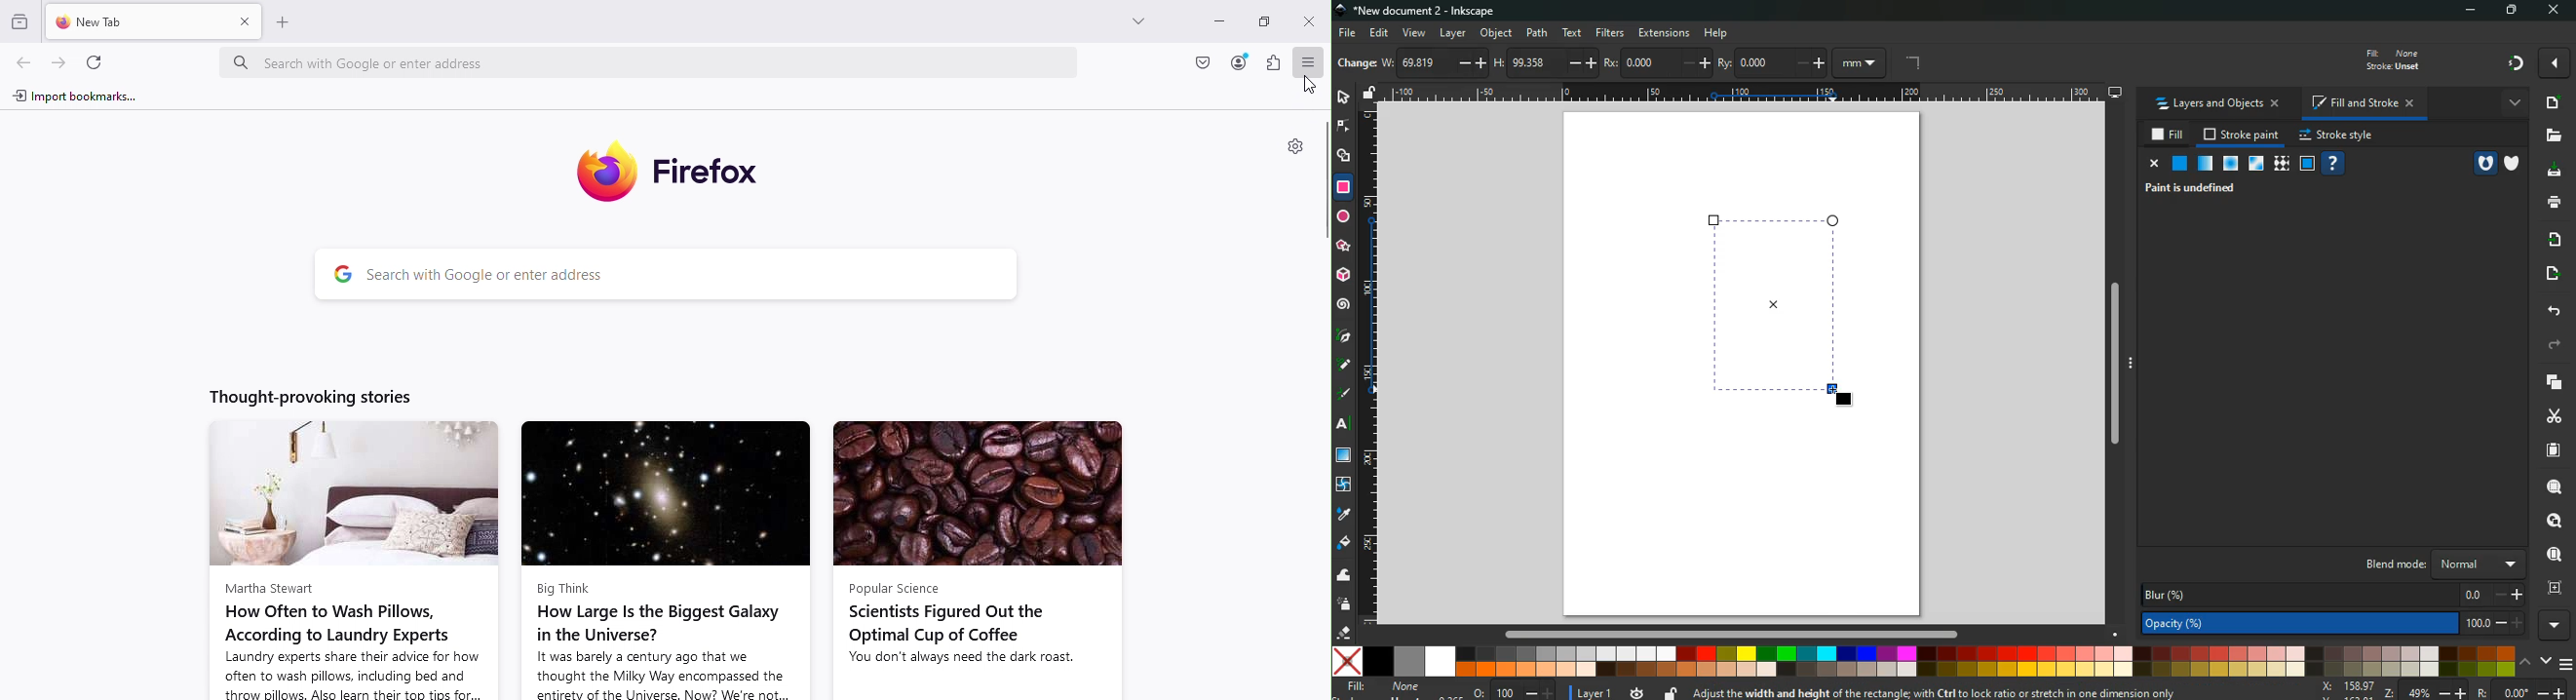  I want to click on rectangle, so click(1796, 305).